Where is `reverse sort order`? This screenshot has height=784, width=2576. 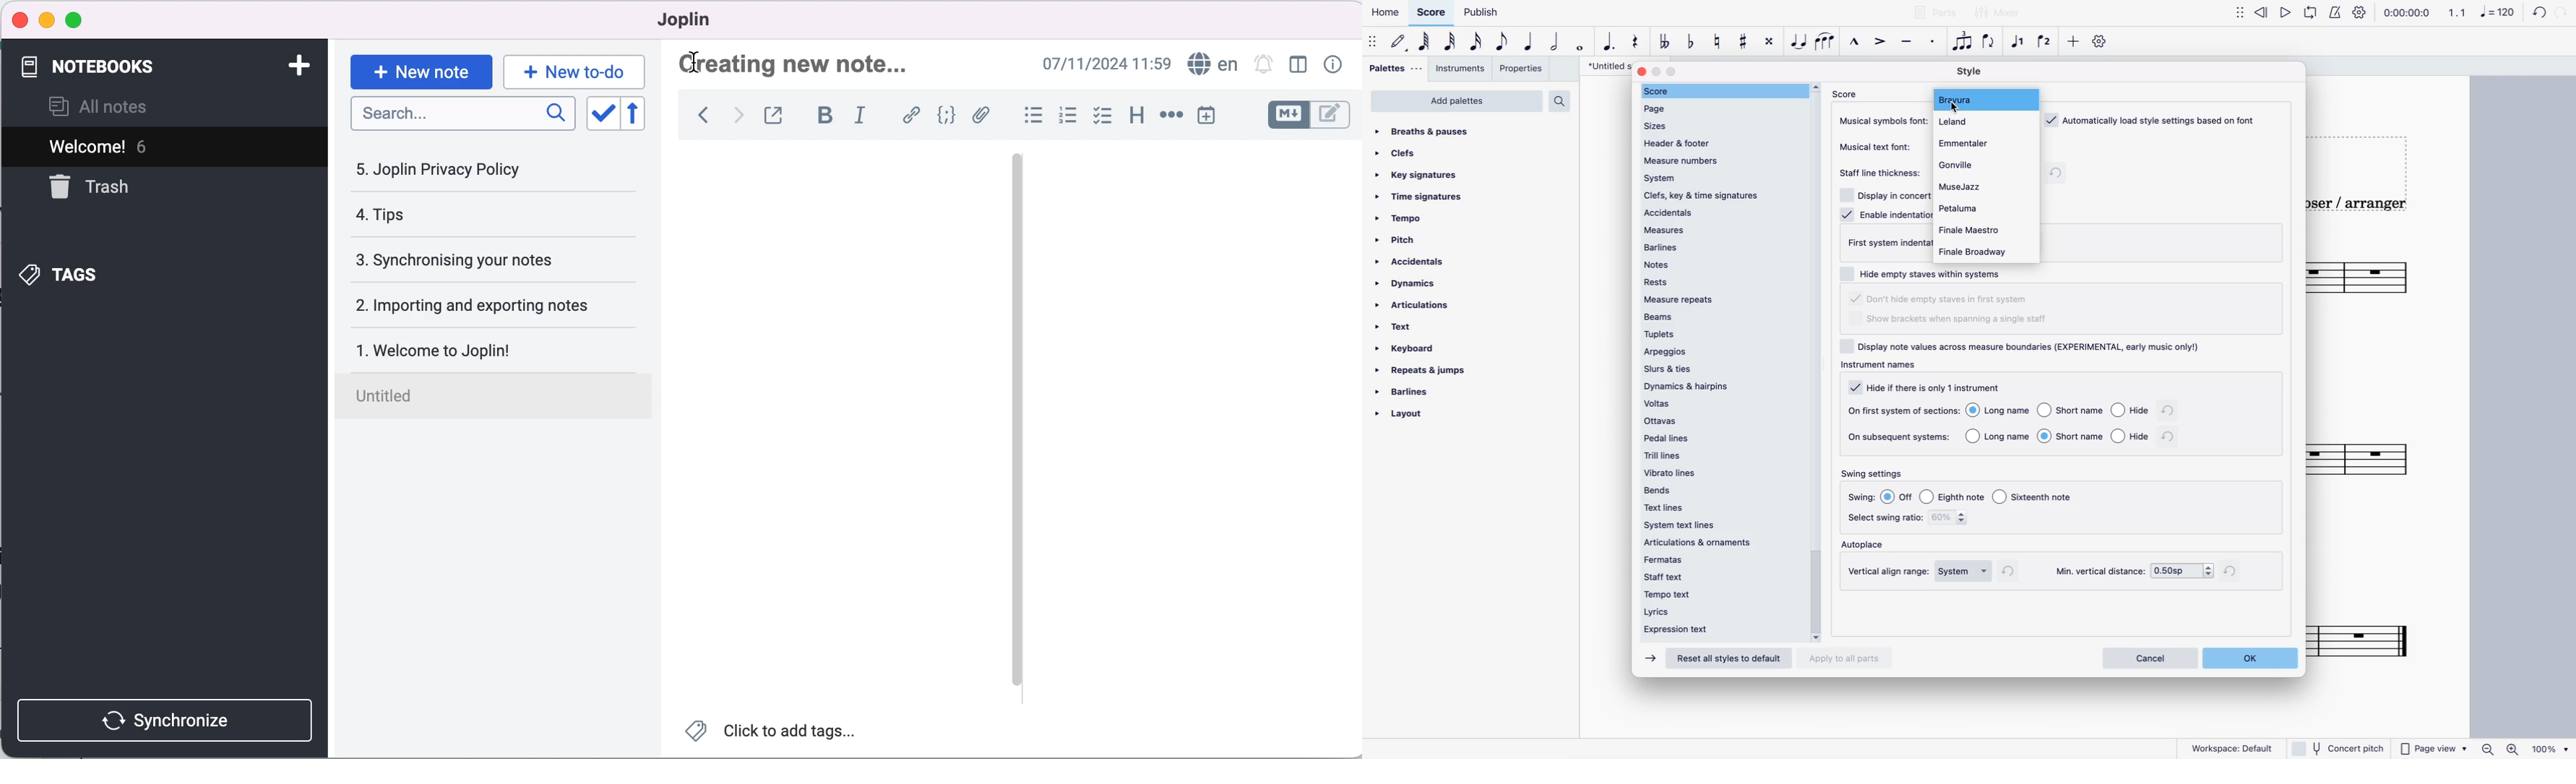 reverse sort order is located at coordinates (637, 114).